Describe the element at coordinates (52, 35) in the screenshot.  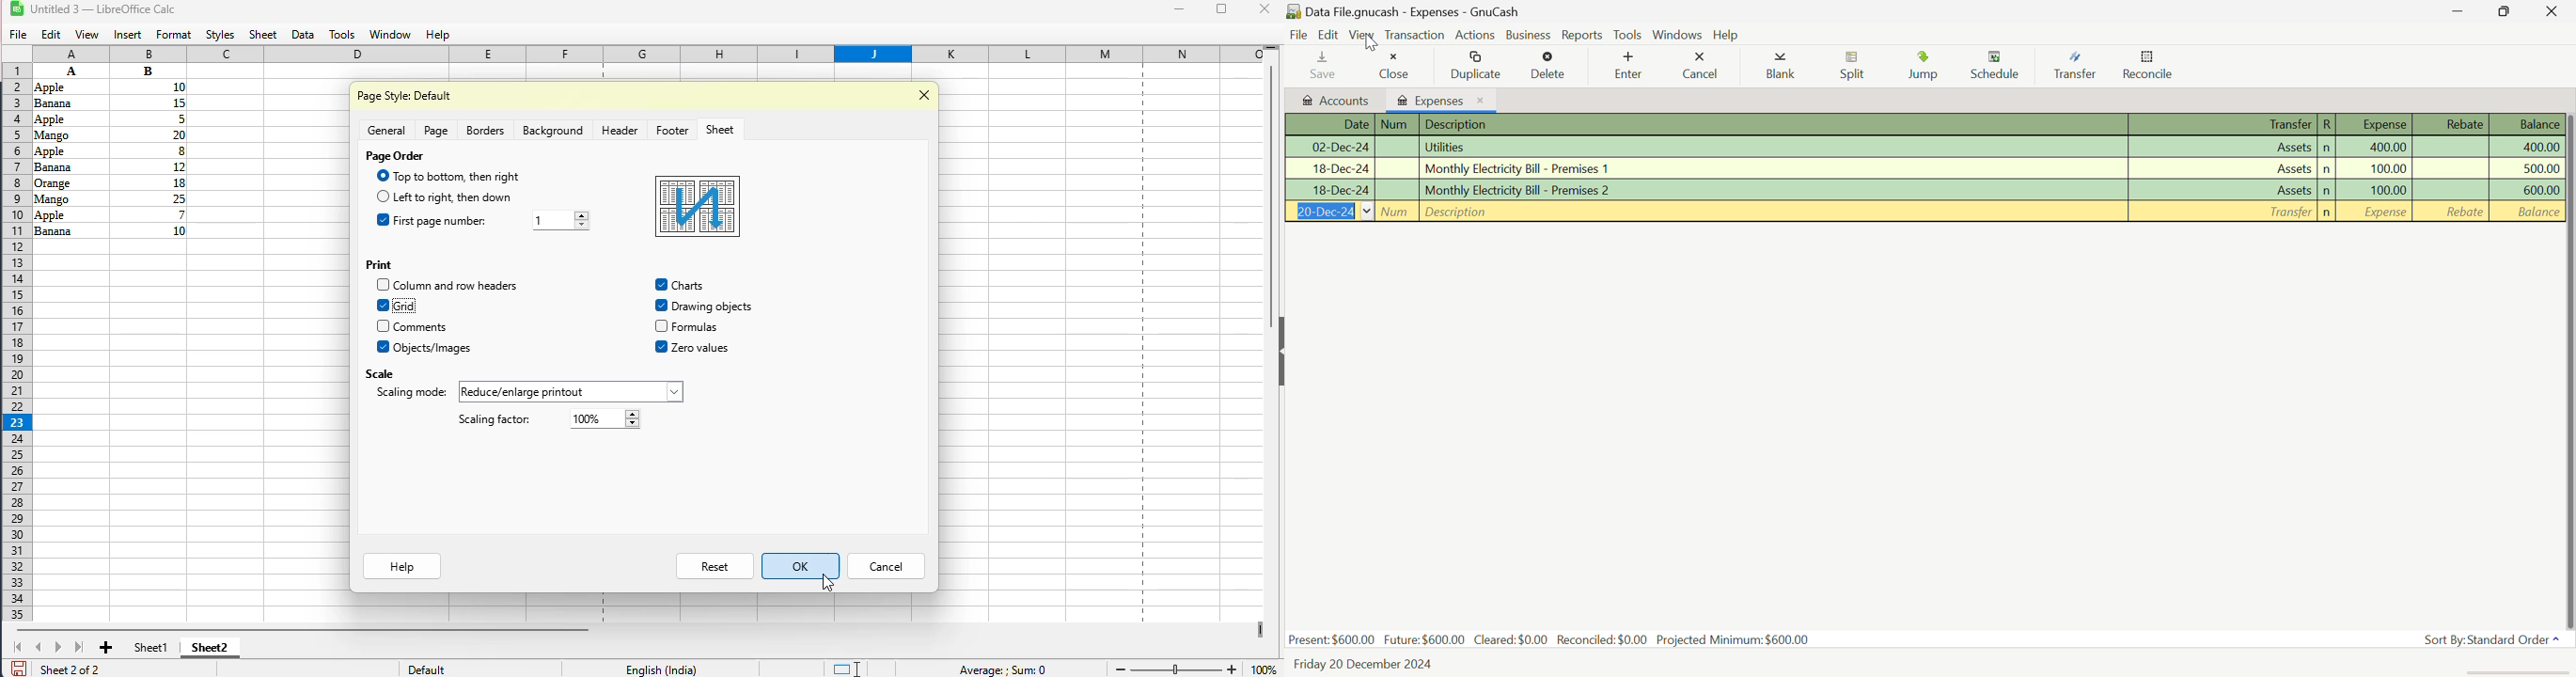
I see `edit` at that location.